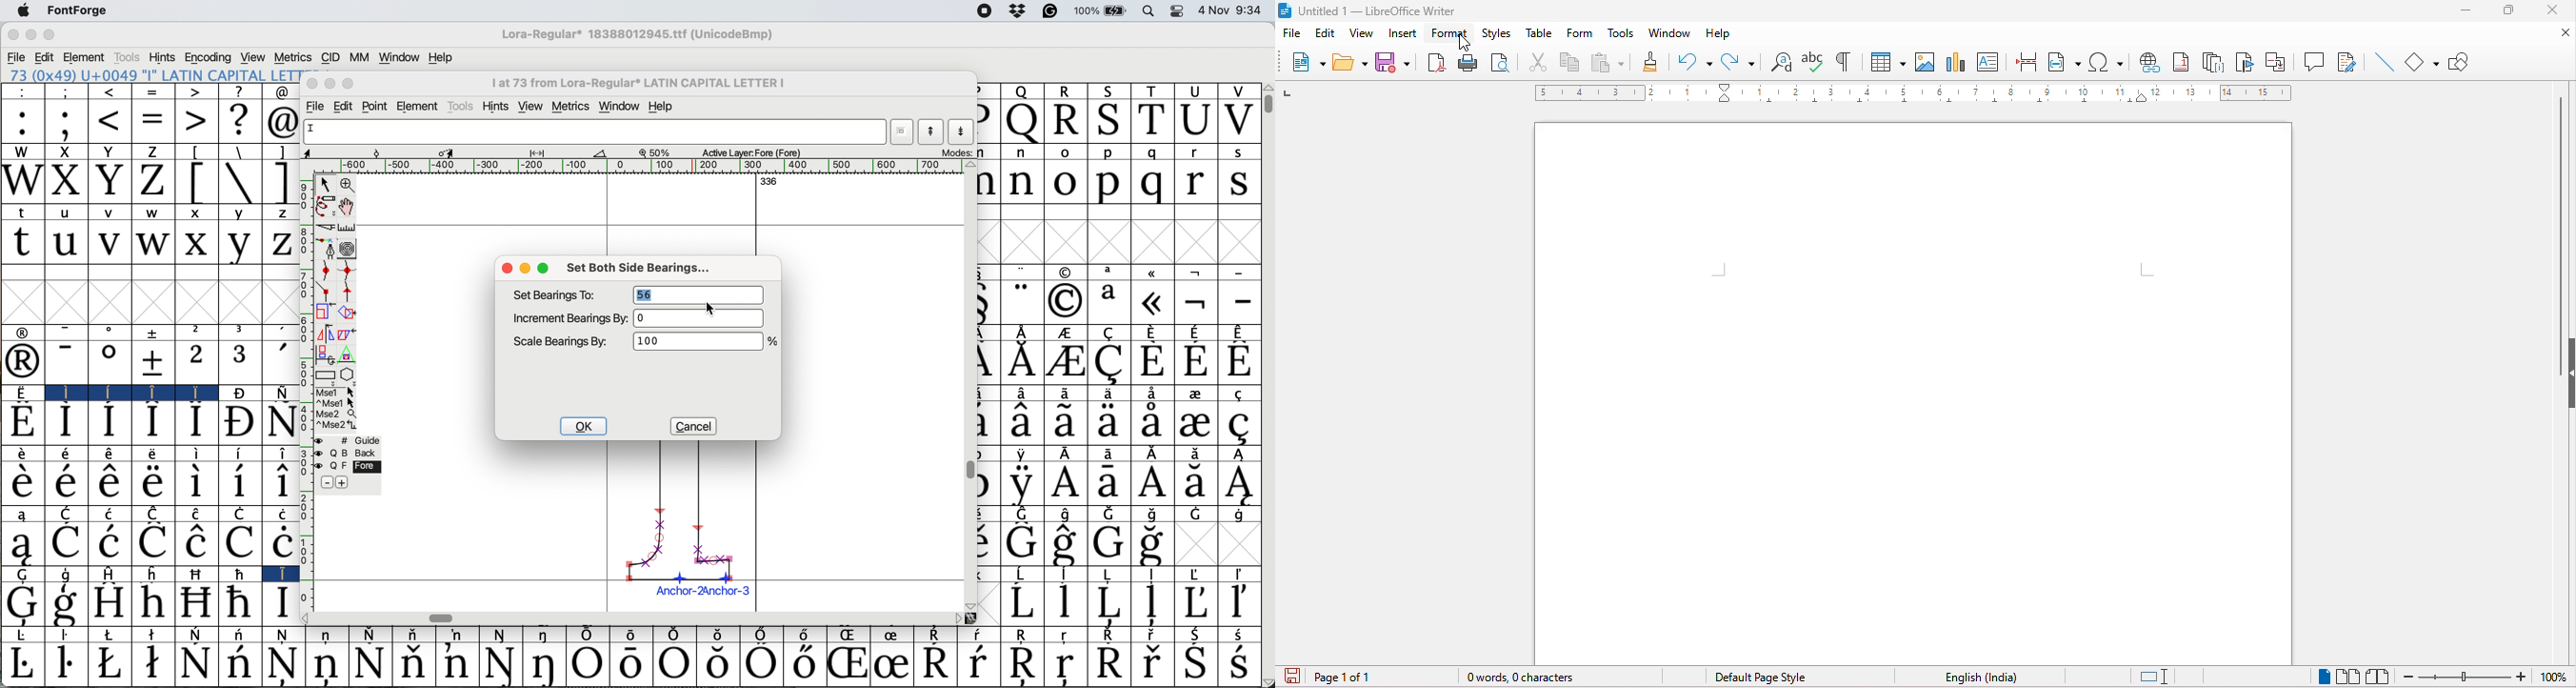 This screenshot has width=2576, height=700. What do you see at coordinates (1718, 33) in the screenshot?
I see `help` at bounding box center [1718, 33].